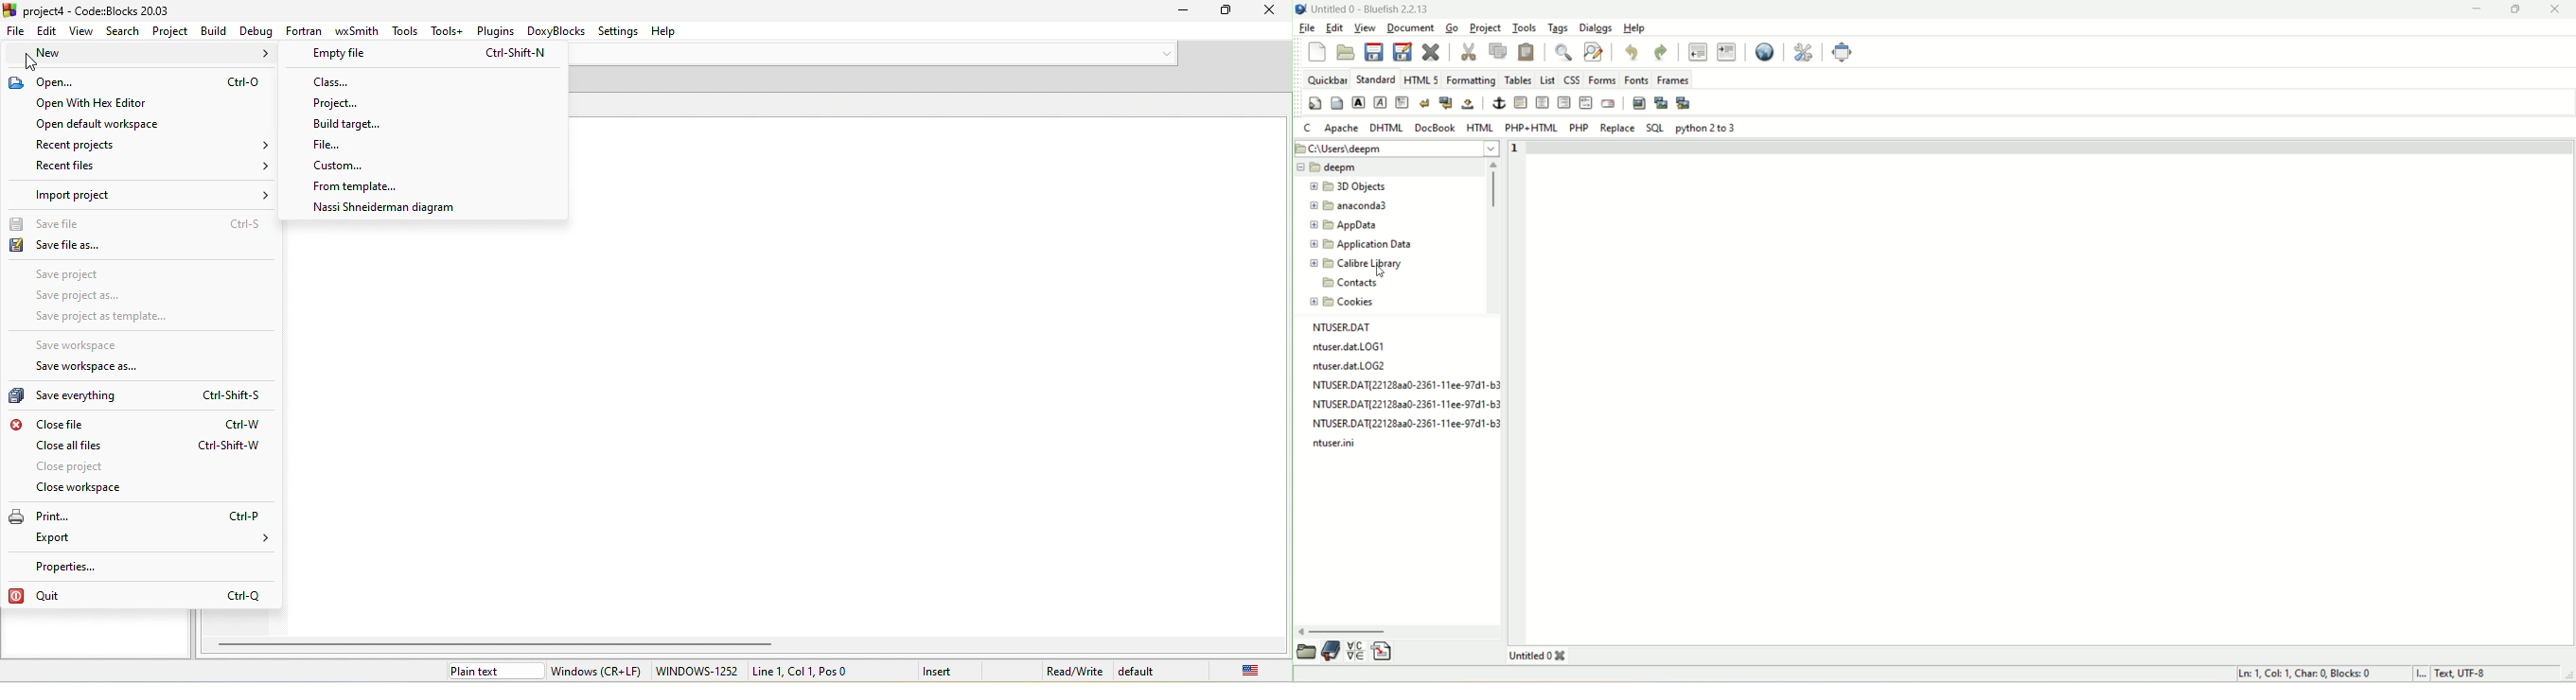  What do you see at coordinates (494, 29) in the screenshot?
I see `plugins` at bounding box center [494, 29].